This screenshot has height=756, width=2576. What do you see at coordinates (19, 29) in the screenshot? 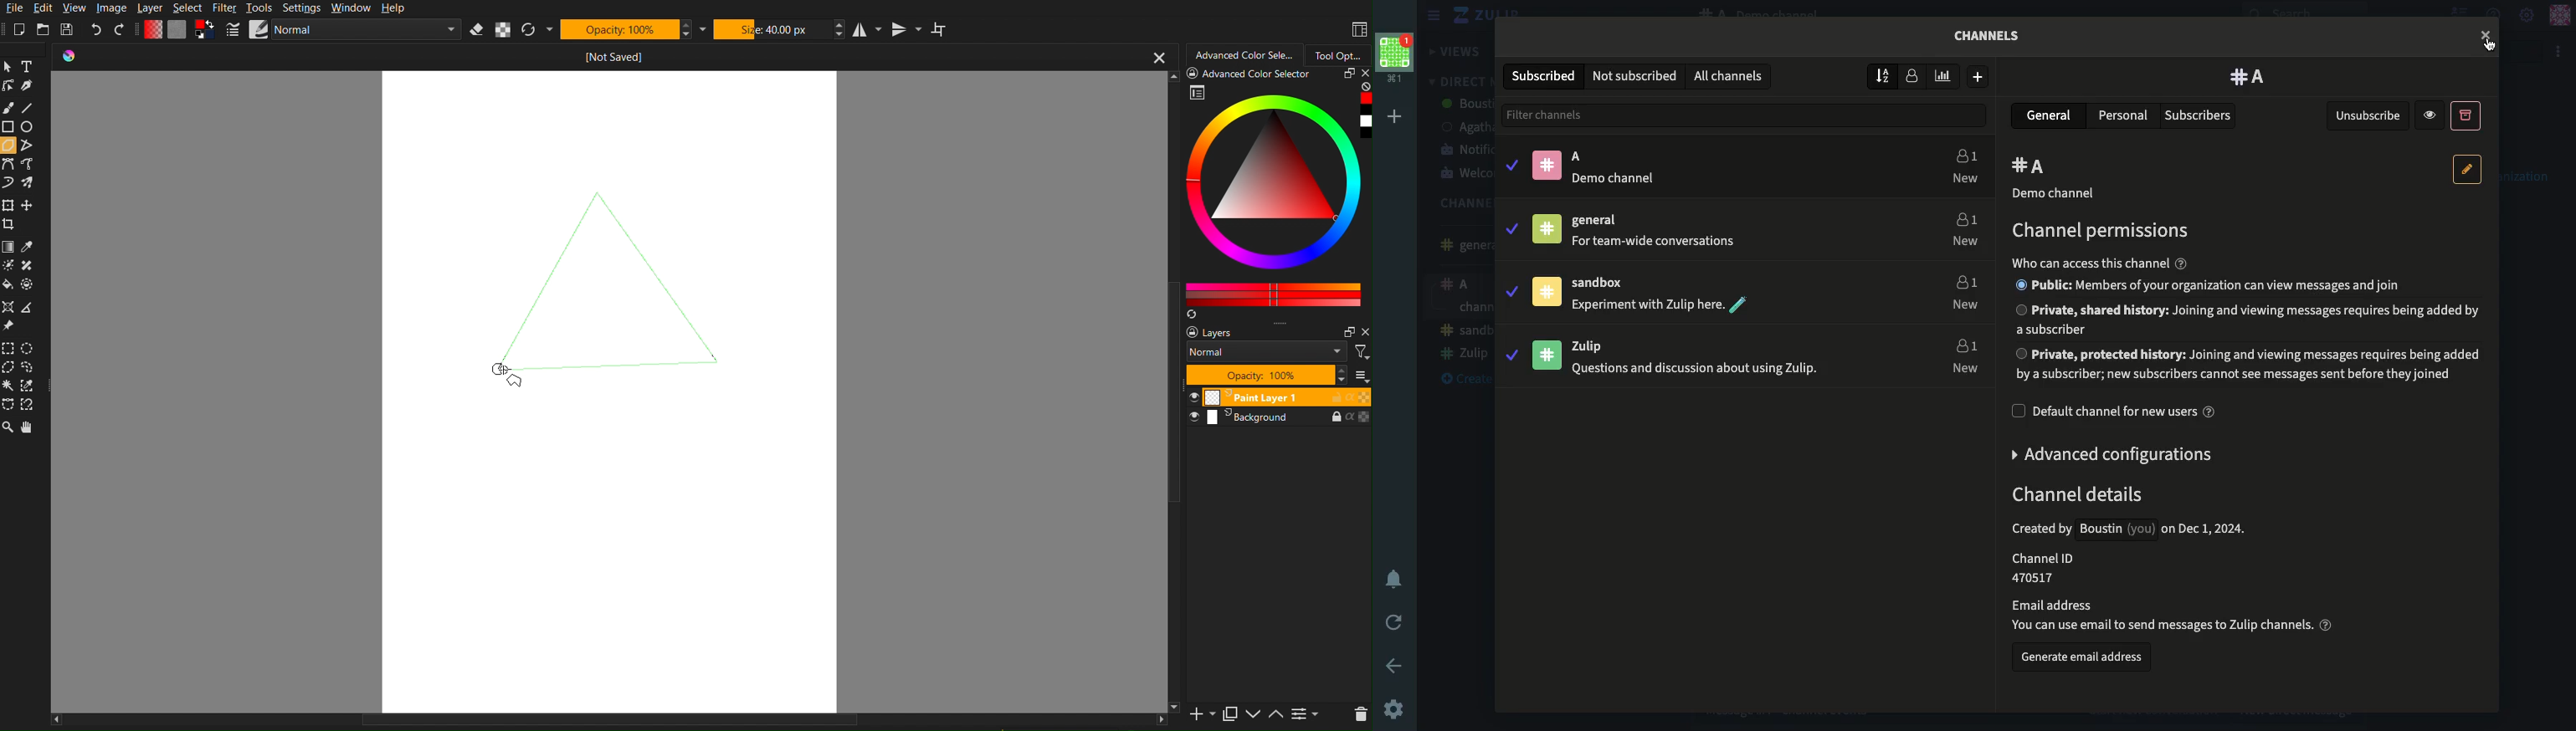
I see `New` at bounding box center [19, 29].